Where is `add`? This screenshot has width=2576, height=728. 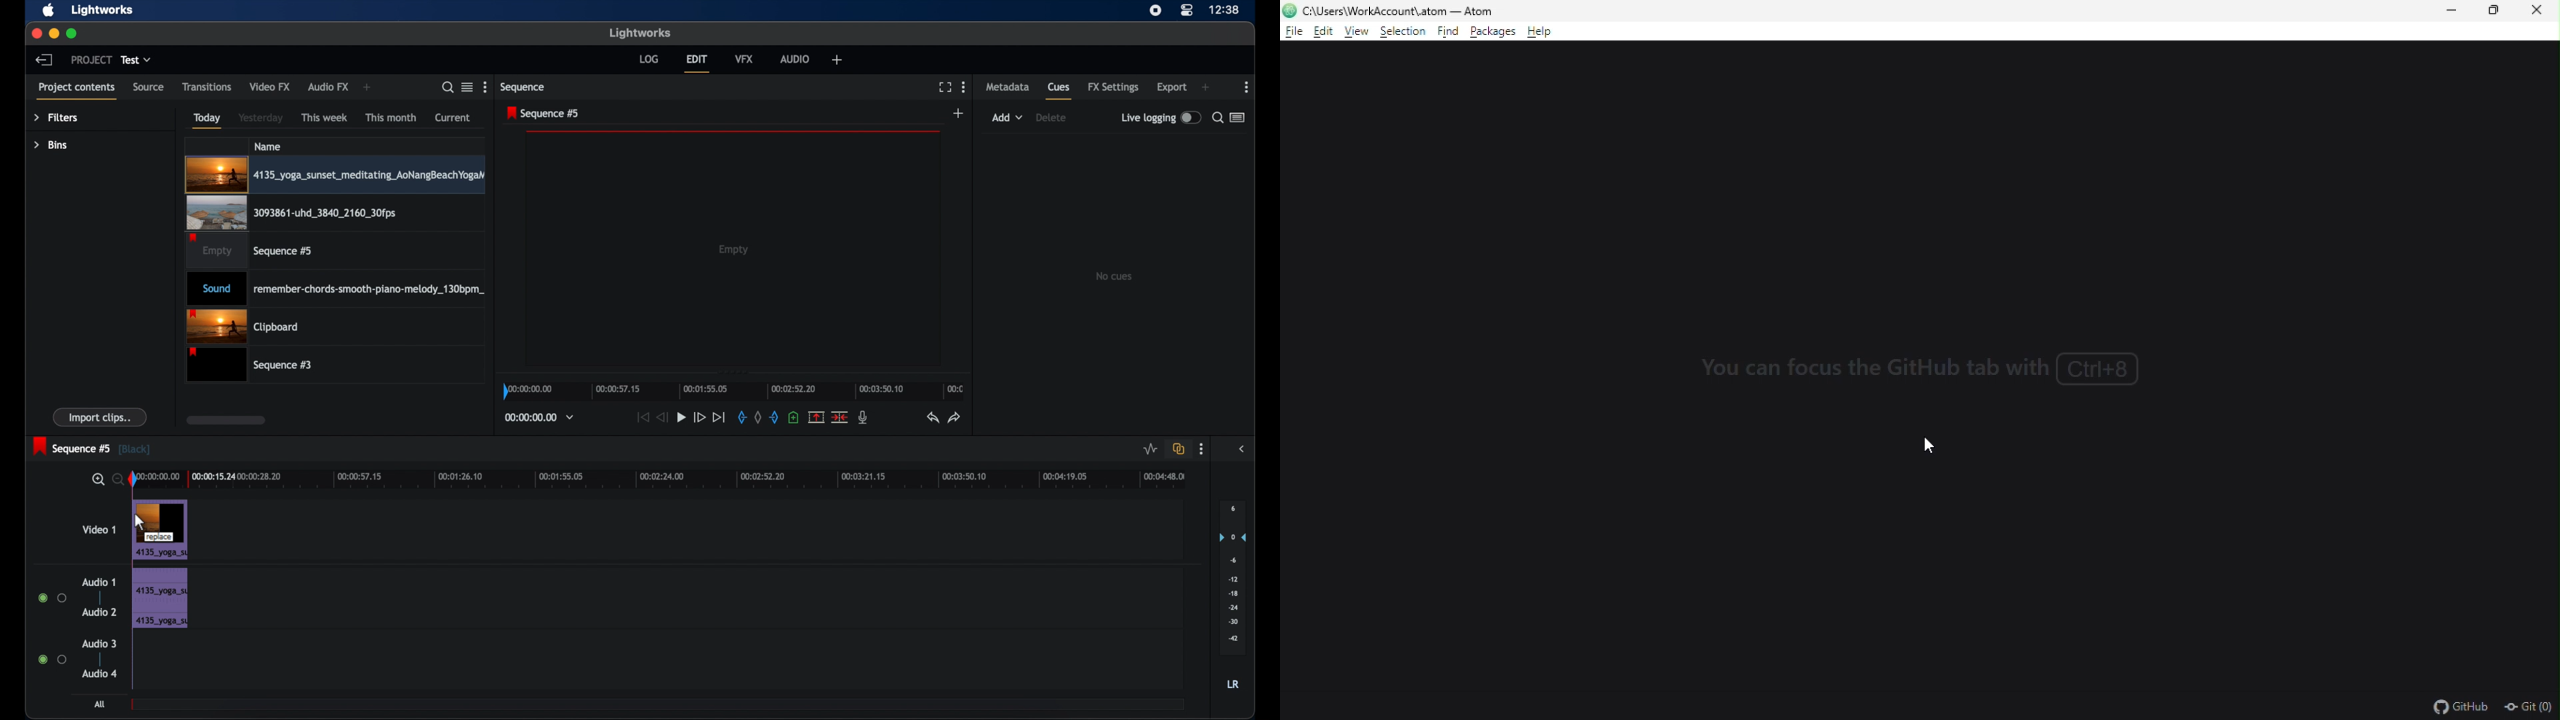 add is located at coordinates (837, 61).